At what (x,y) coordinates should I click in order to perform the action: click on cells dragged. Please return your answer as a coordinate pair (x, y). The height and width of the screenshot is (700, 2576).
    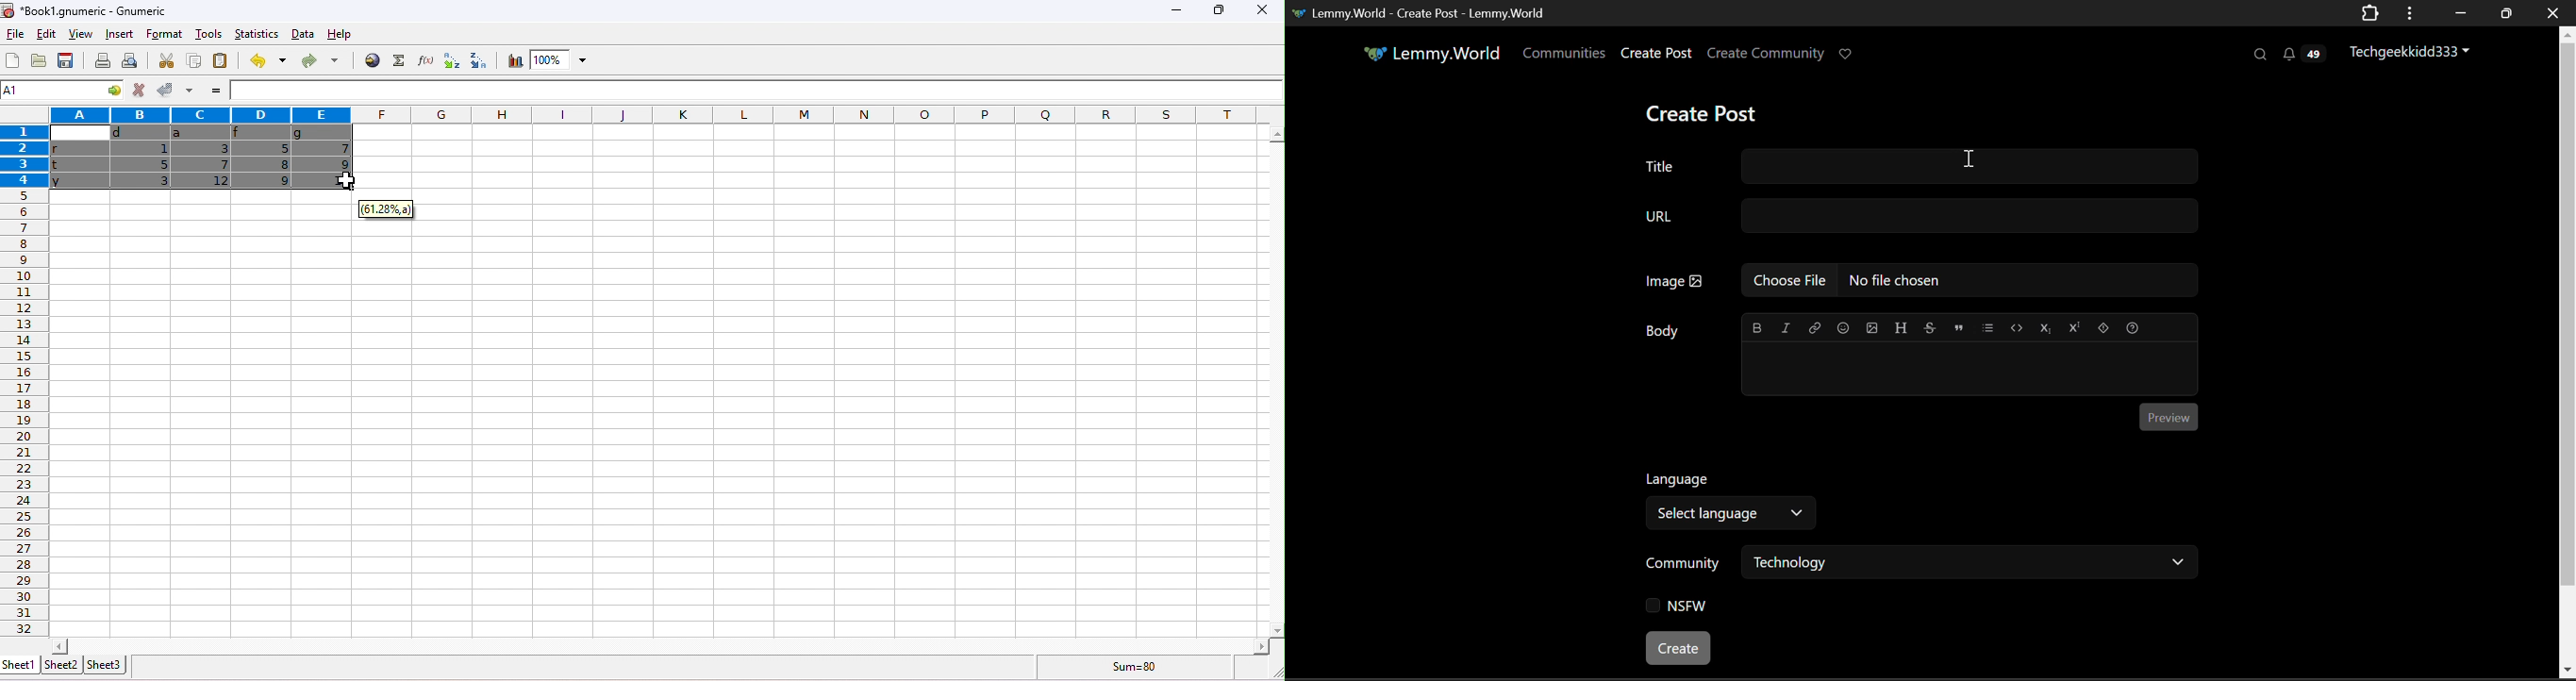
    Looking at the image, I should click on (203, 157).